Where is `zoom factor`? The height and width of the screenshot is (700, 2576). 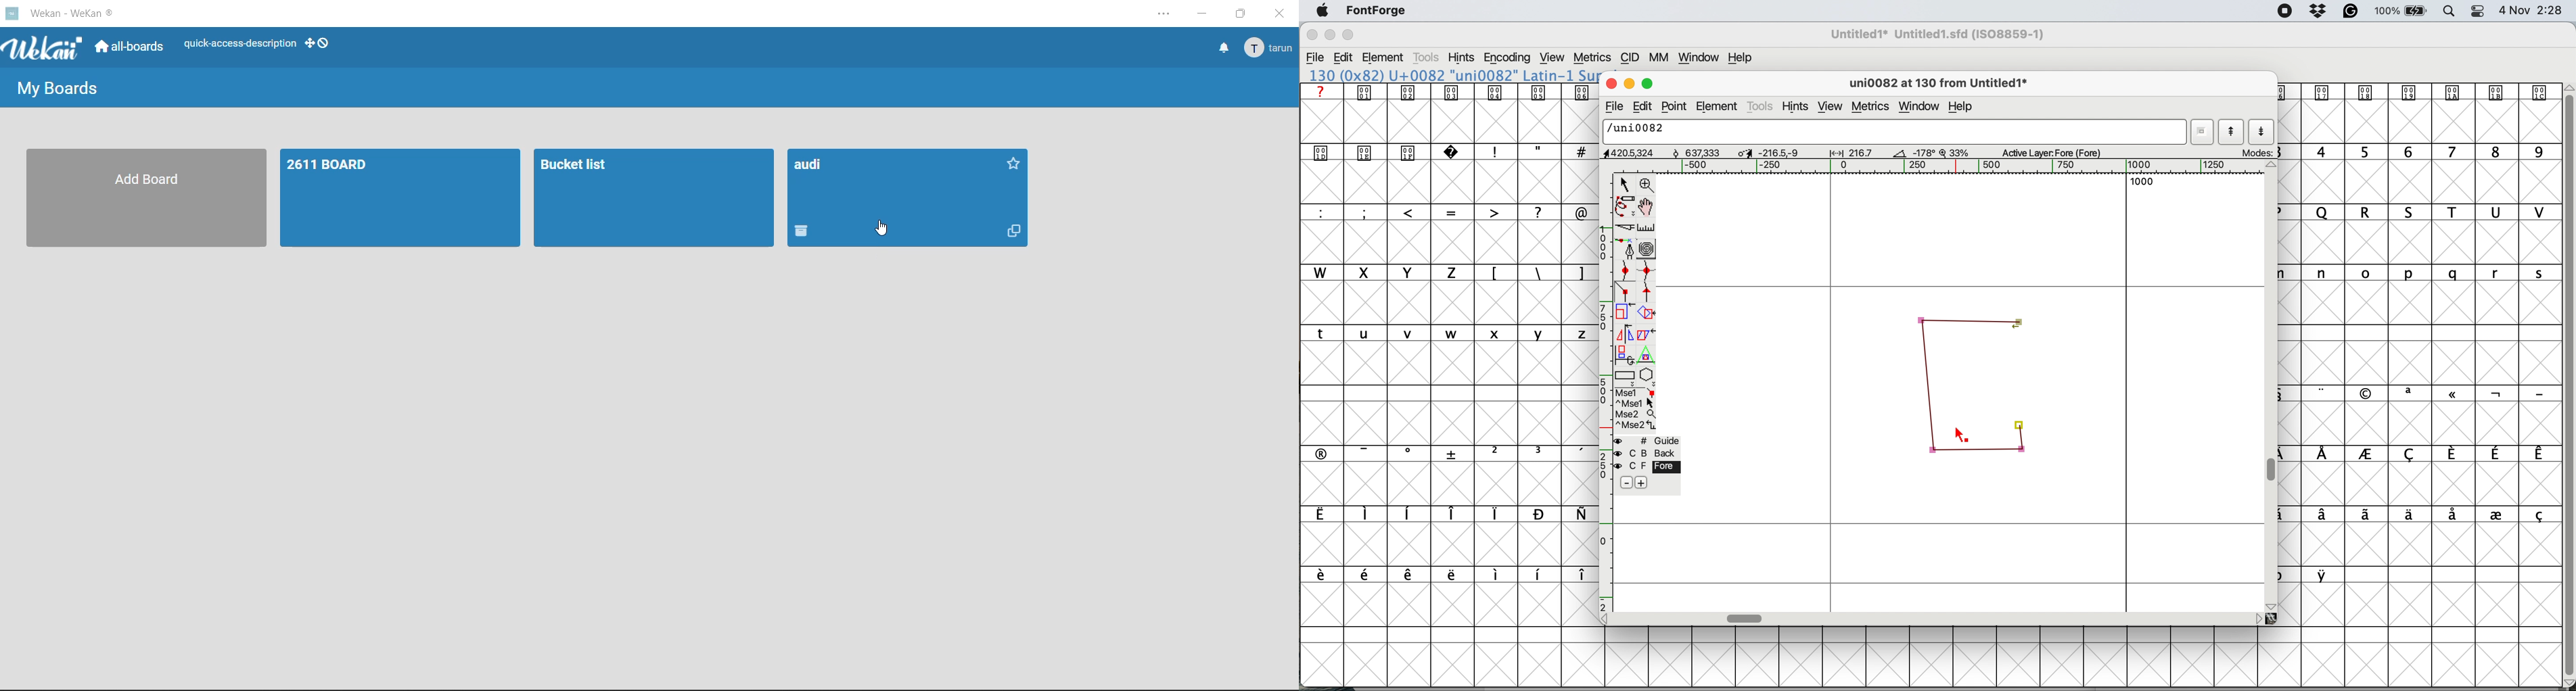
zoom factor is located at coordinates (1955, 152).